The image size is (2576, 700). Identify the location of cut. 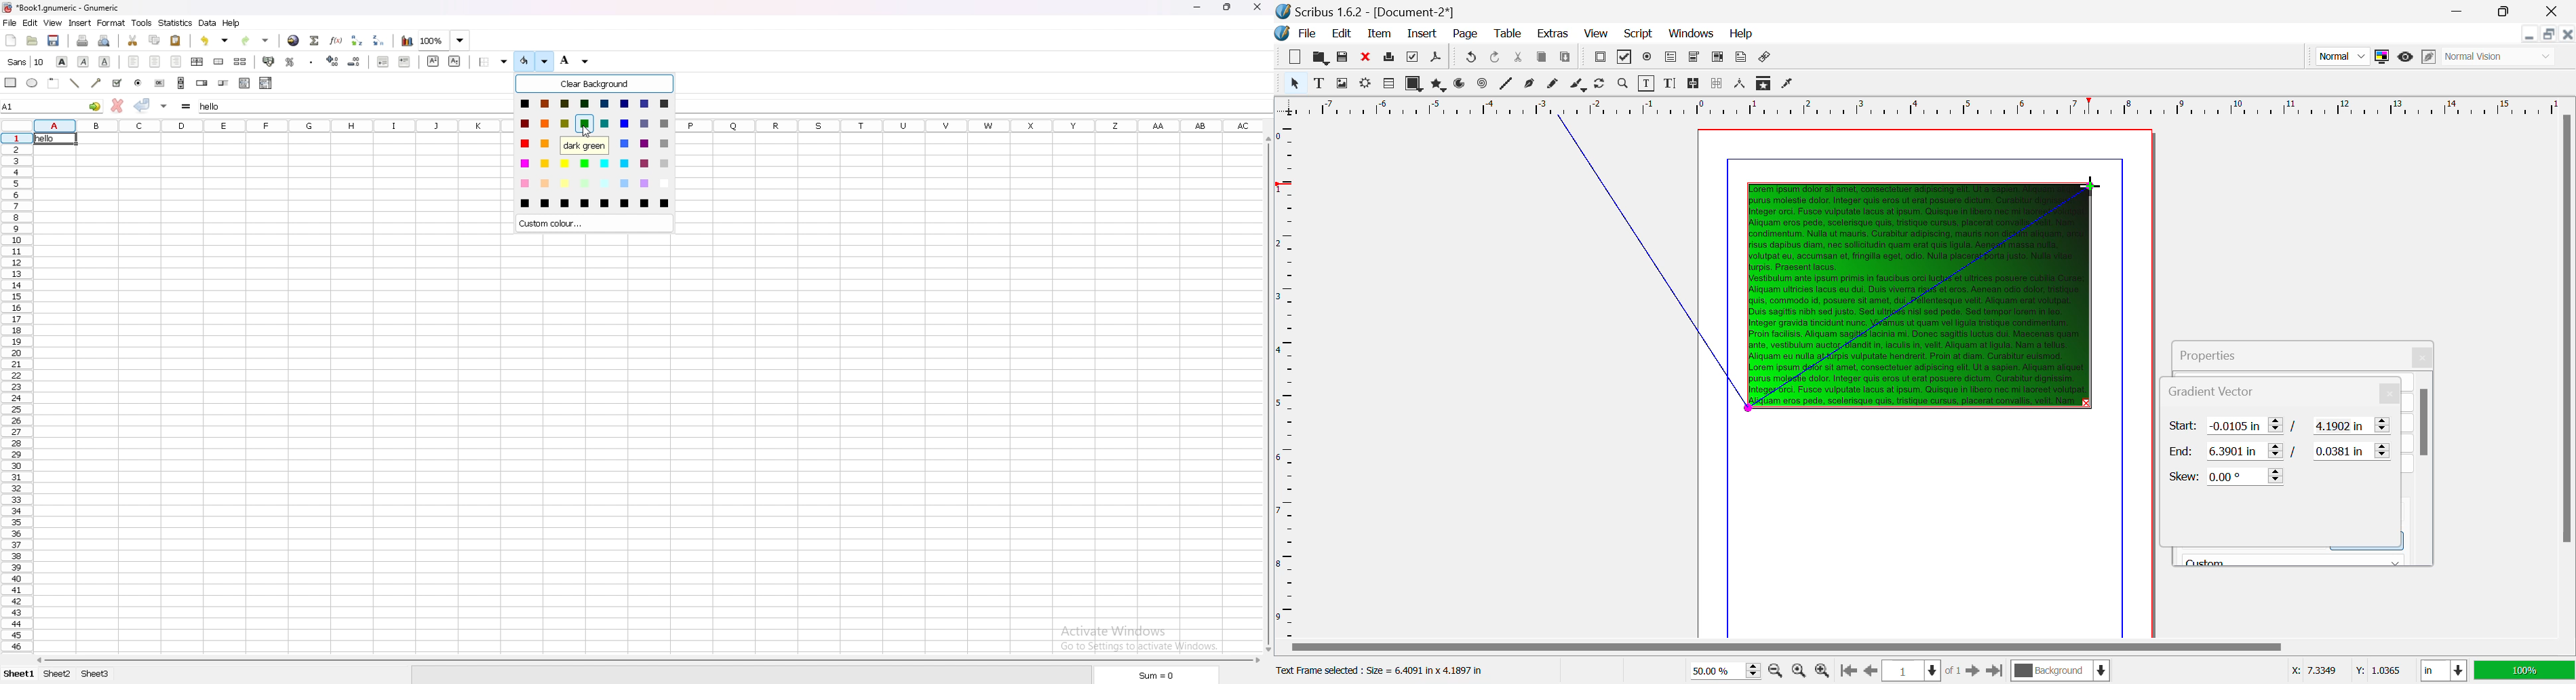
(133, 41).